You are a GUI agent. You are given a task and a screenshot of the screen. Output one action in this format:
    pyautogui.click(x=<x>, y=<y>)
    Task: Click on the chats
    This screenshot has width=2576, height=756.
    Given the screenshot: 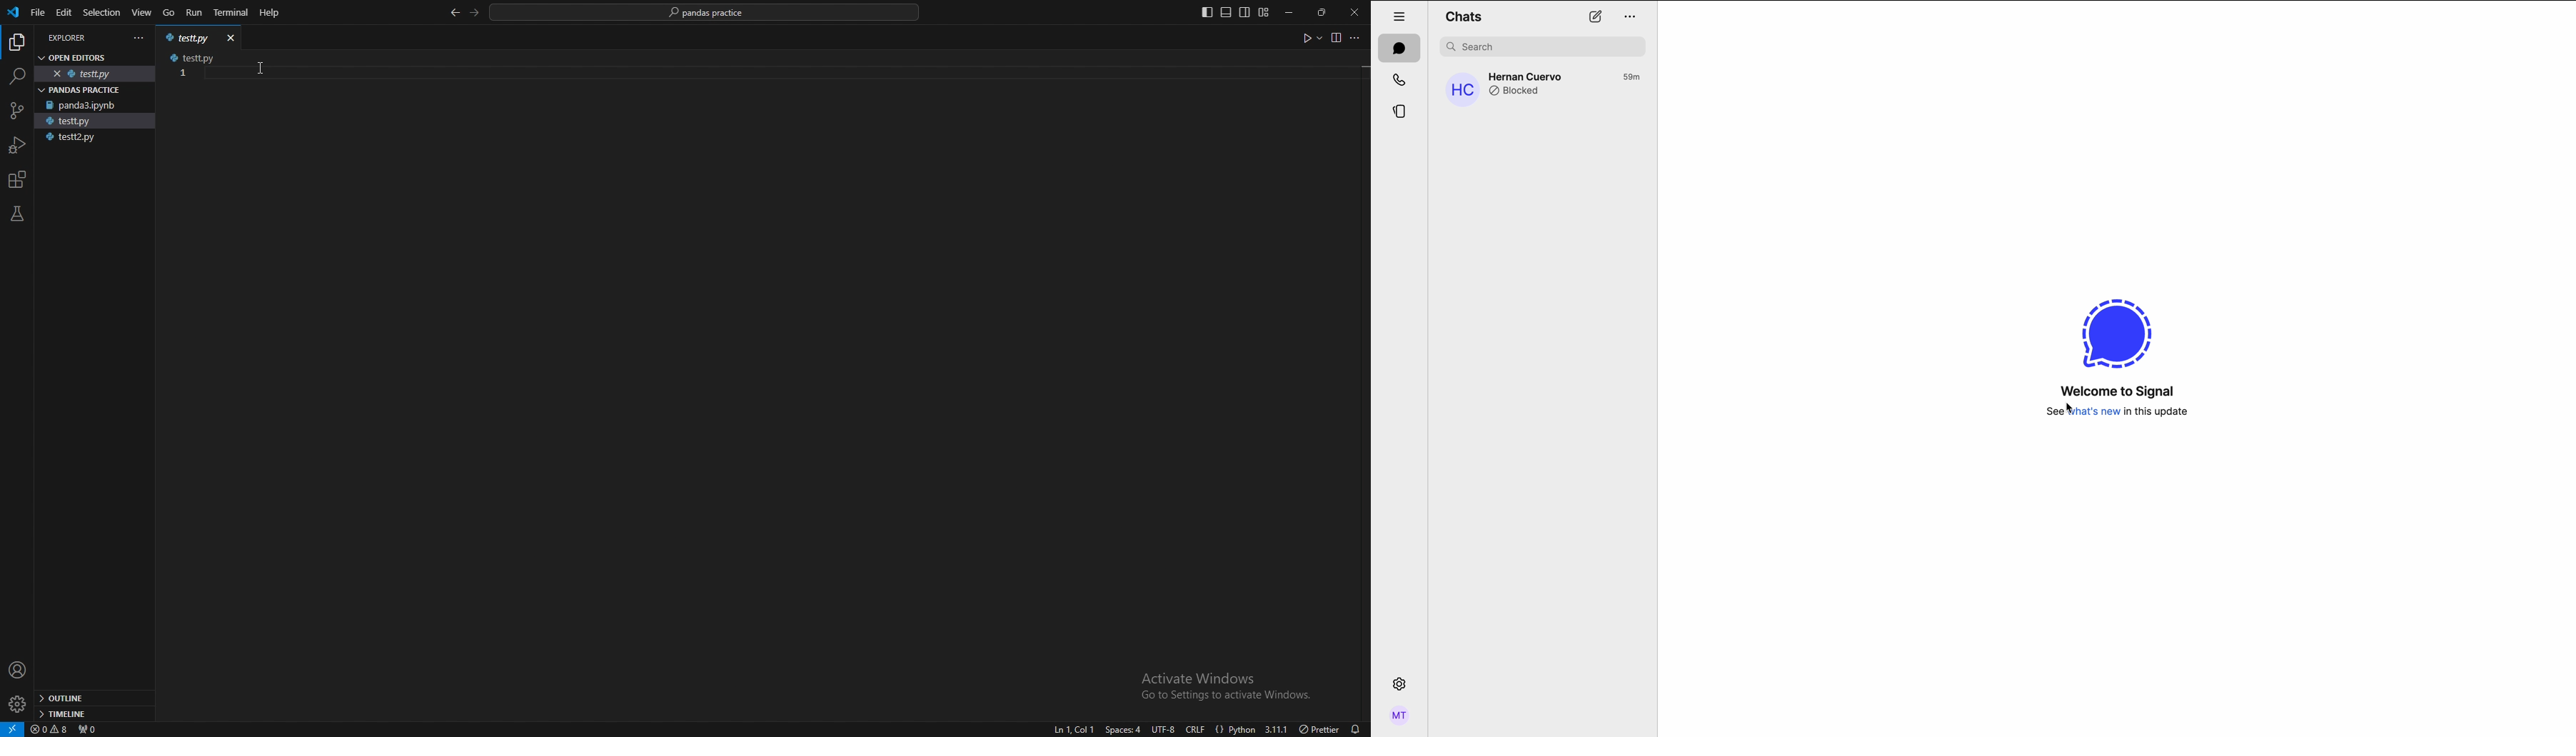 What is the action you would take?
    pyautogui.click(x=1467, y=16)
    